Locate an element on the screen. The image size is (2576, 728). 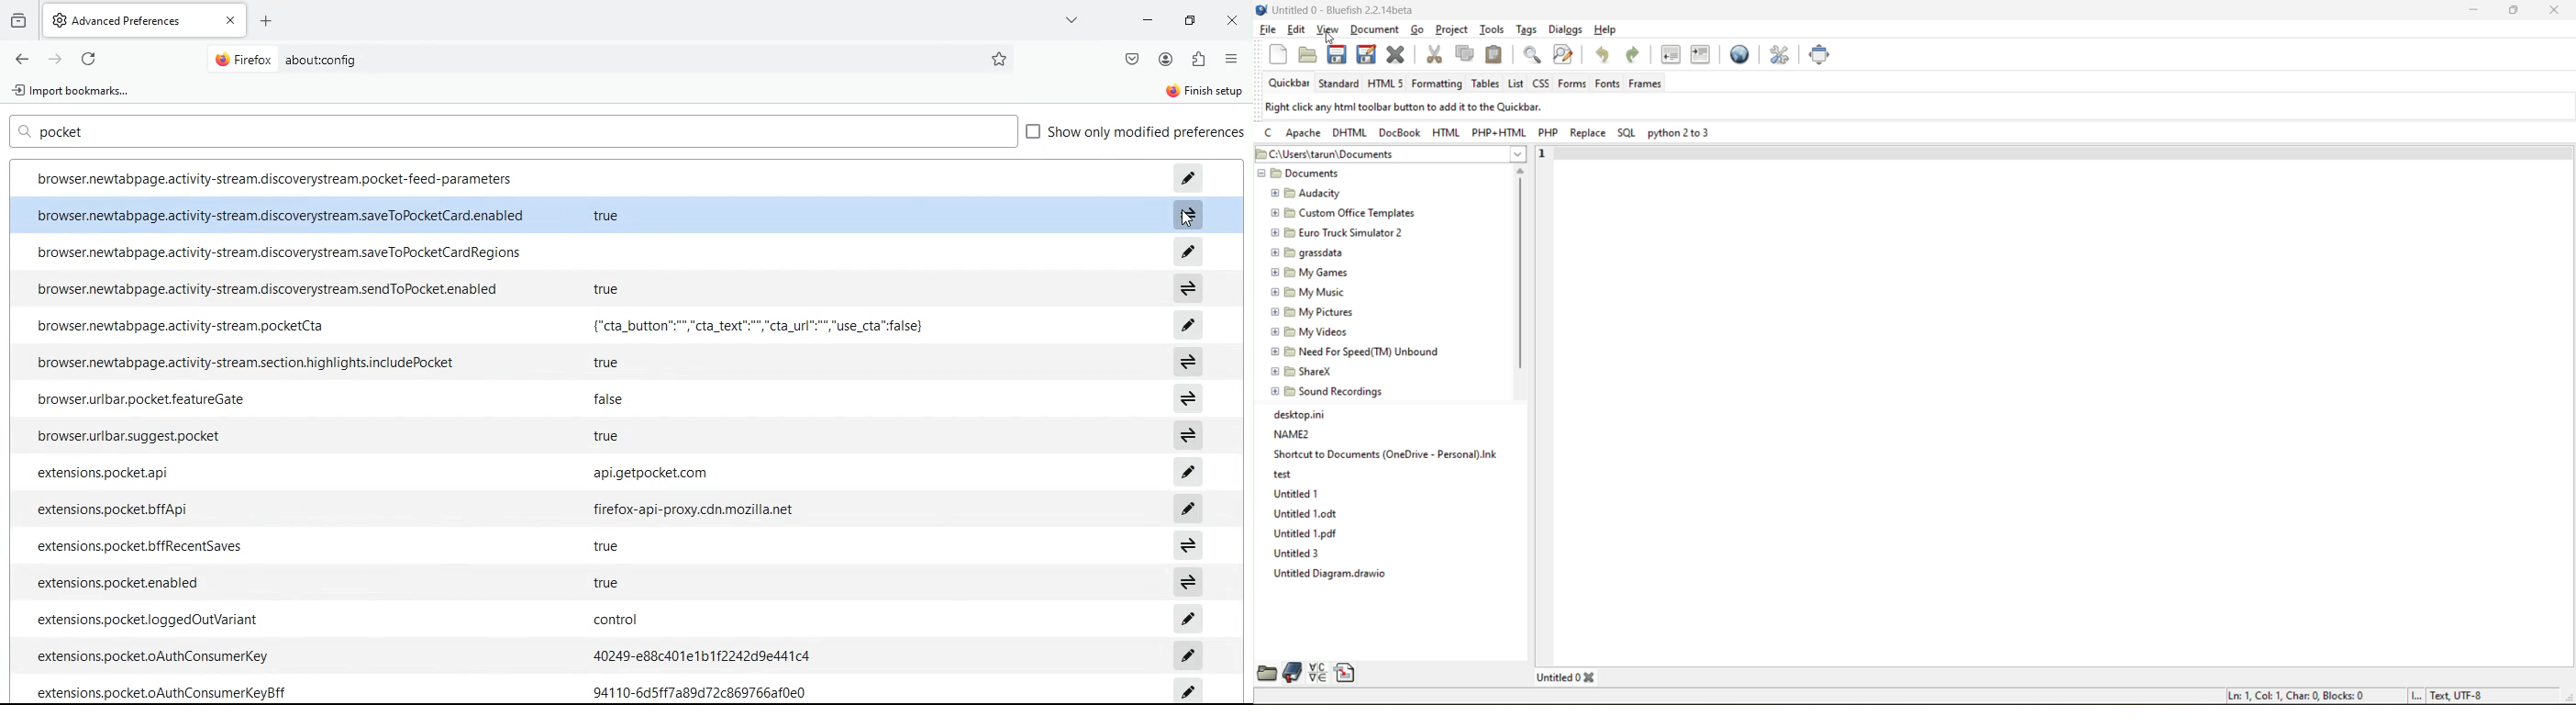
open is located at coordinates (1307, 57).